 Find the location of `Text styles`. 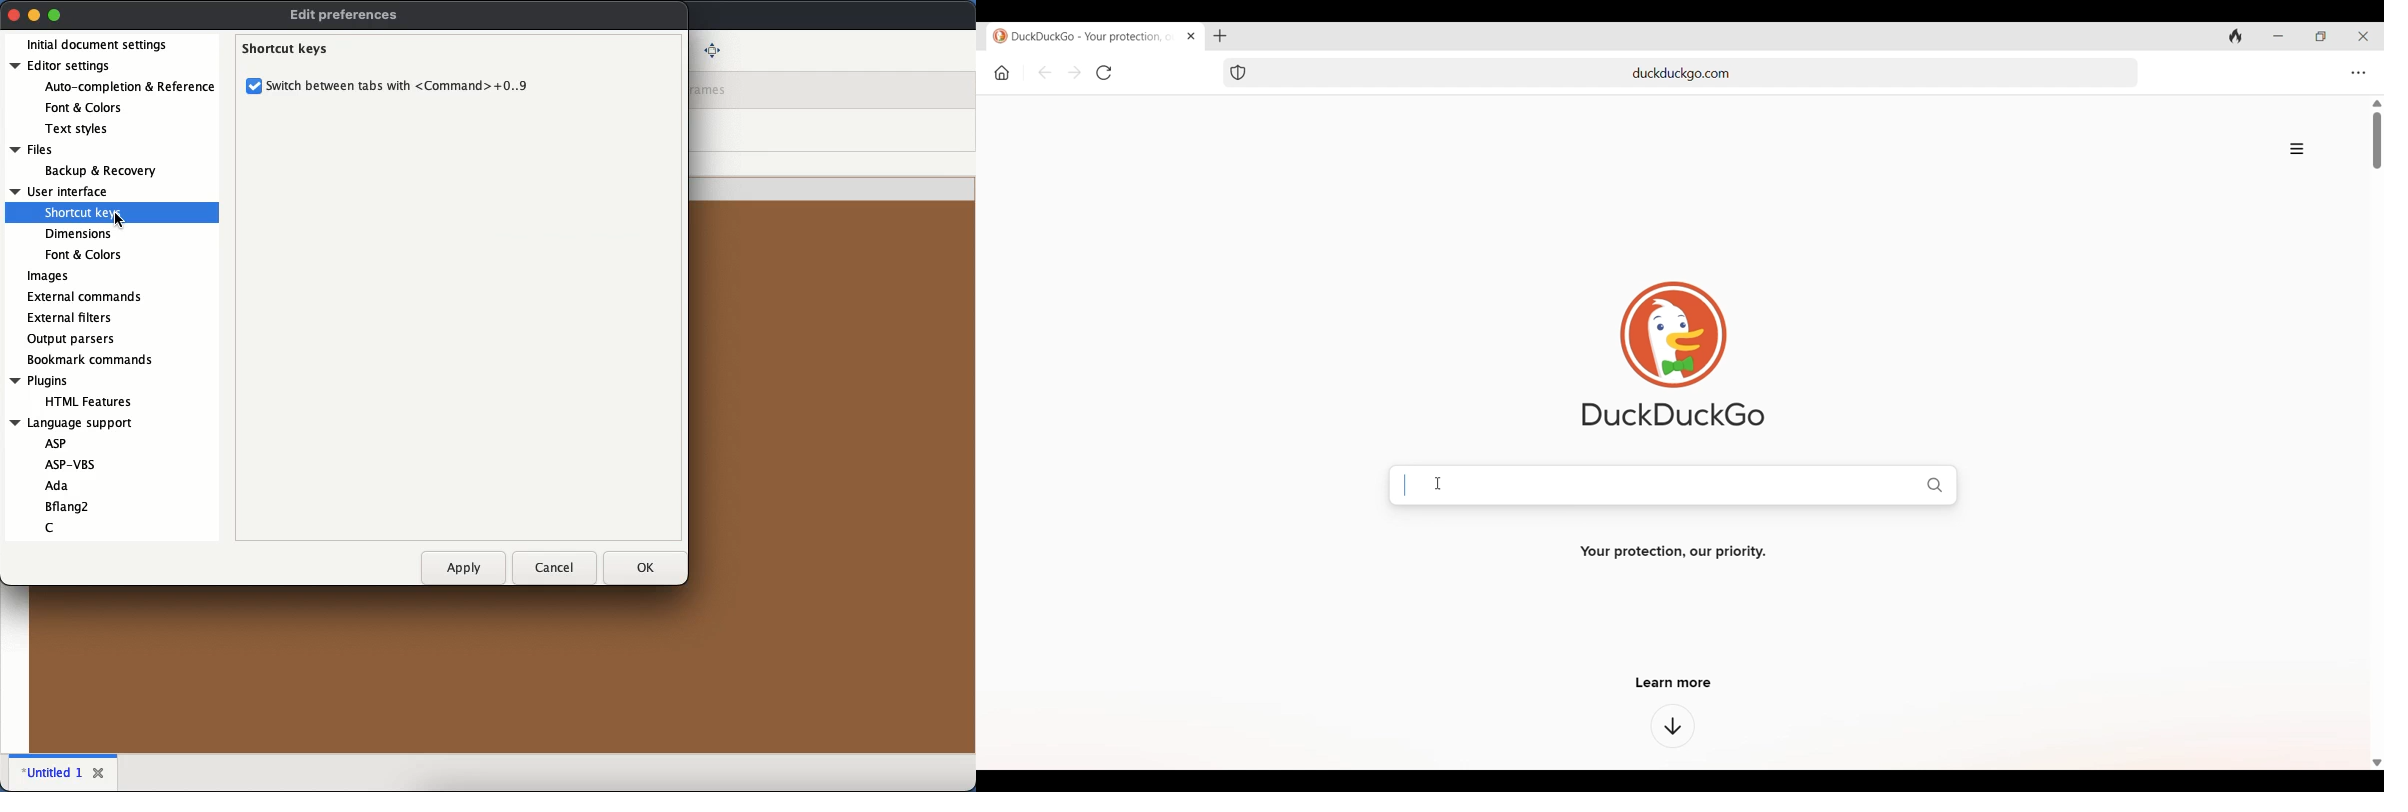

Text styles is located at coordinates (76, 131).